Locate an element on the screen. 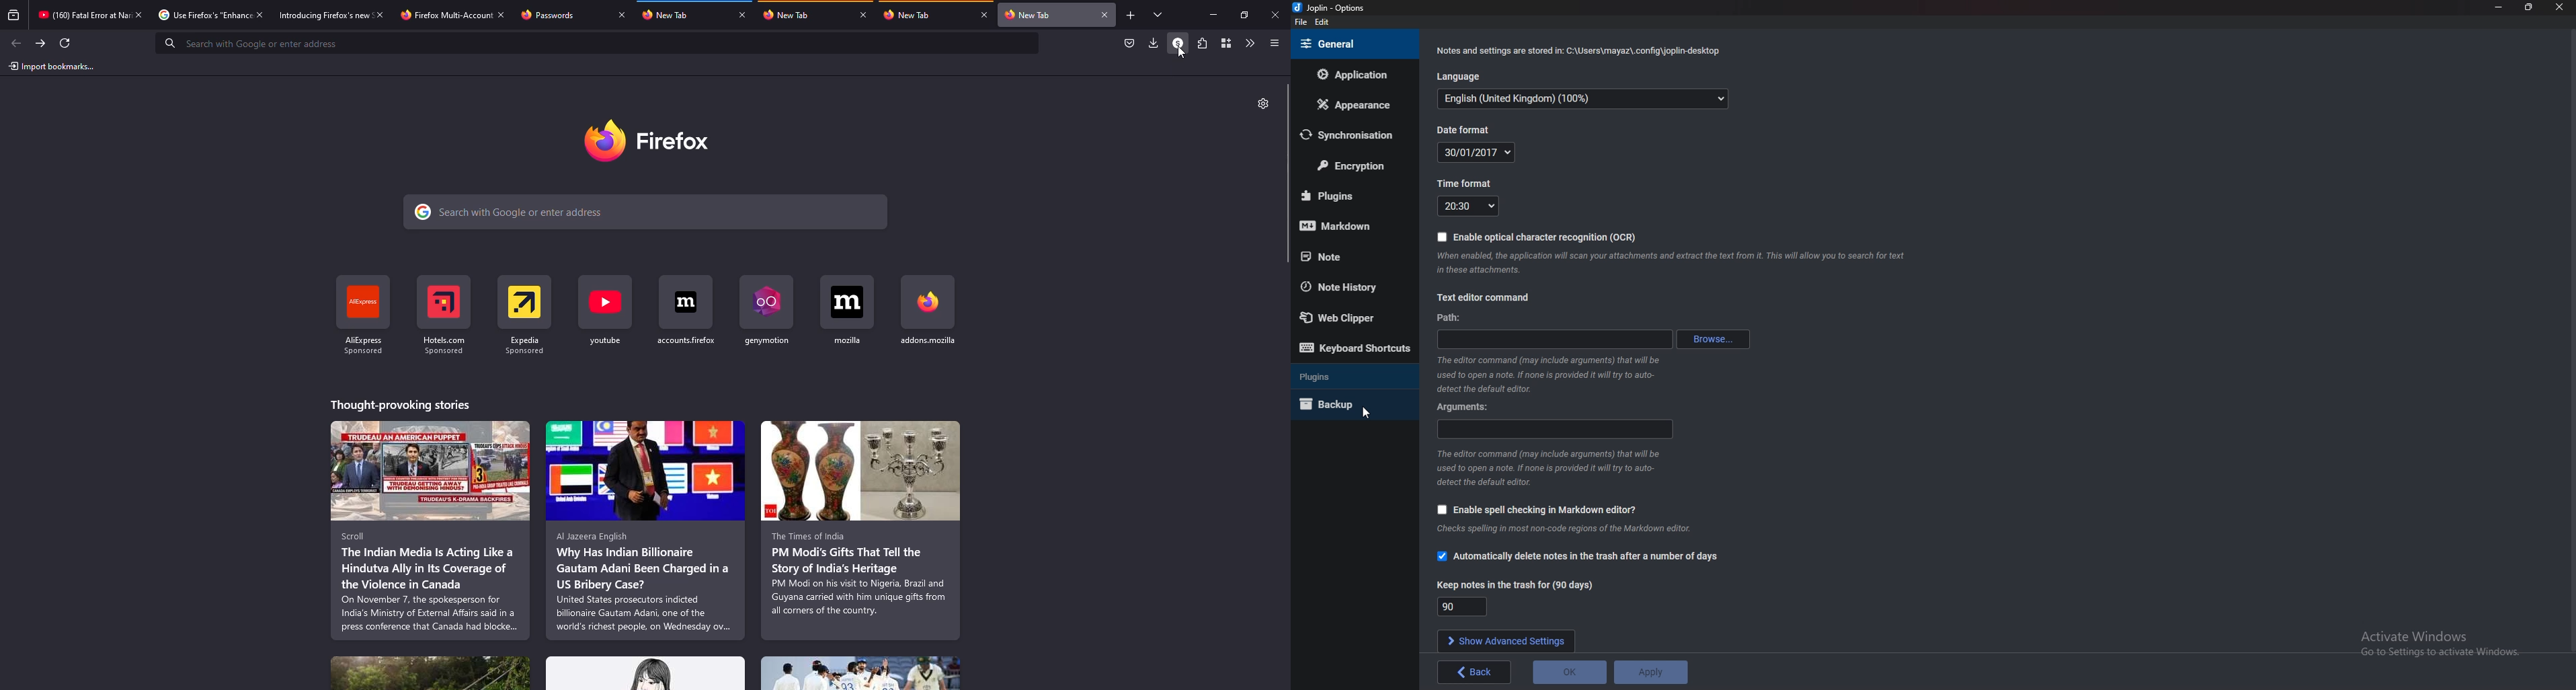 The image size is (2576, 700). note is located at coordinates (1350, 256).